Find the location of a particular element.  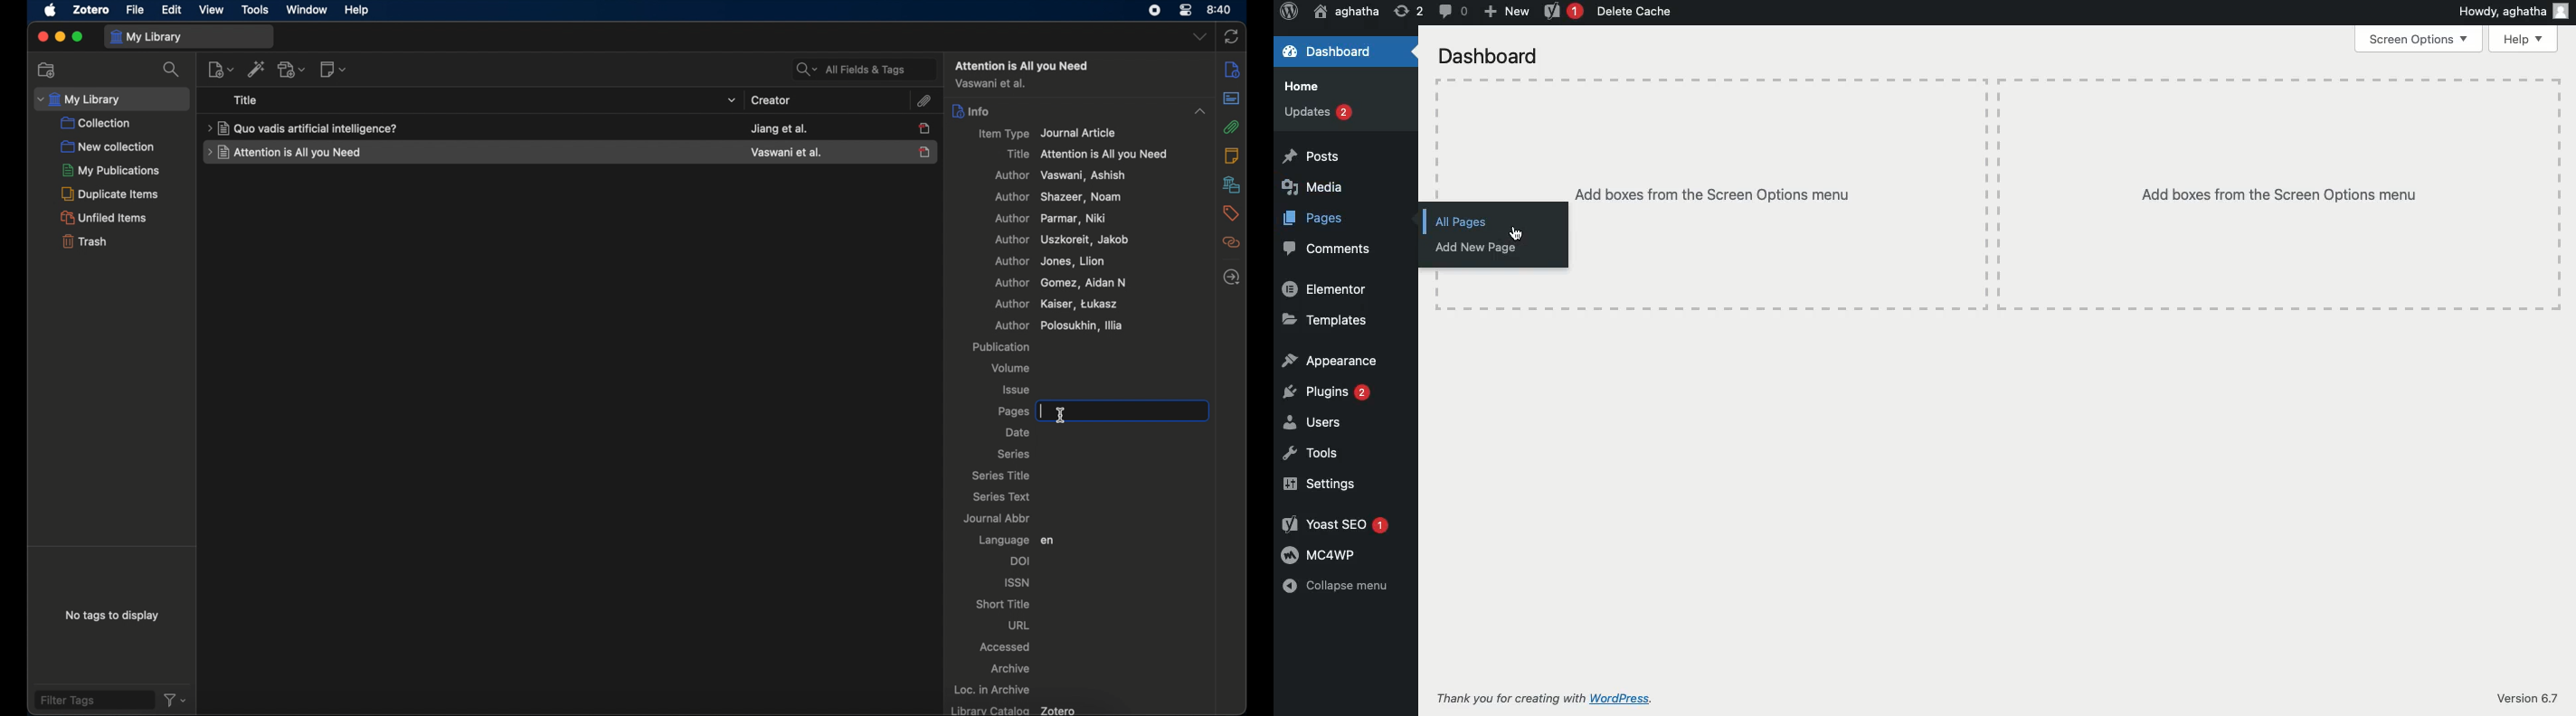

author shaker, noam is located at coordinates (1062, 198).